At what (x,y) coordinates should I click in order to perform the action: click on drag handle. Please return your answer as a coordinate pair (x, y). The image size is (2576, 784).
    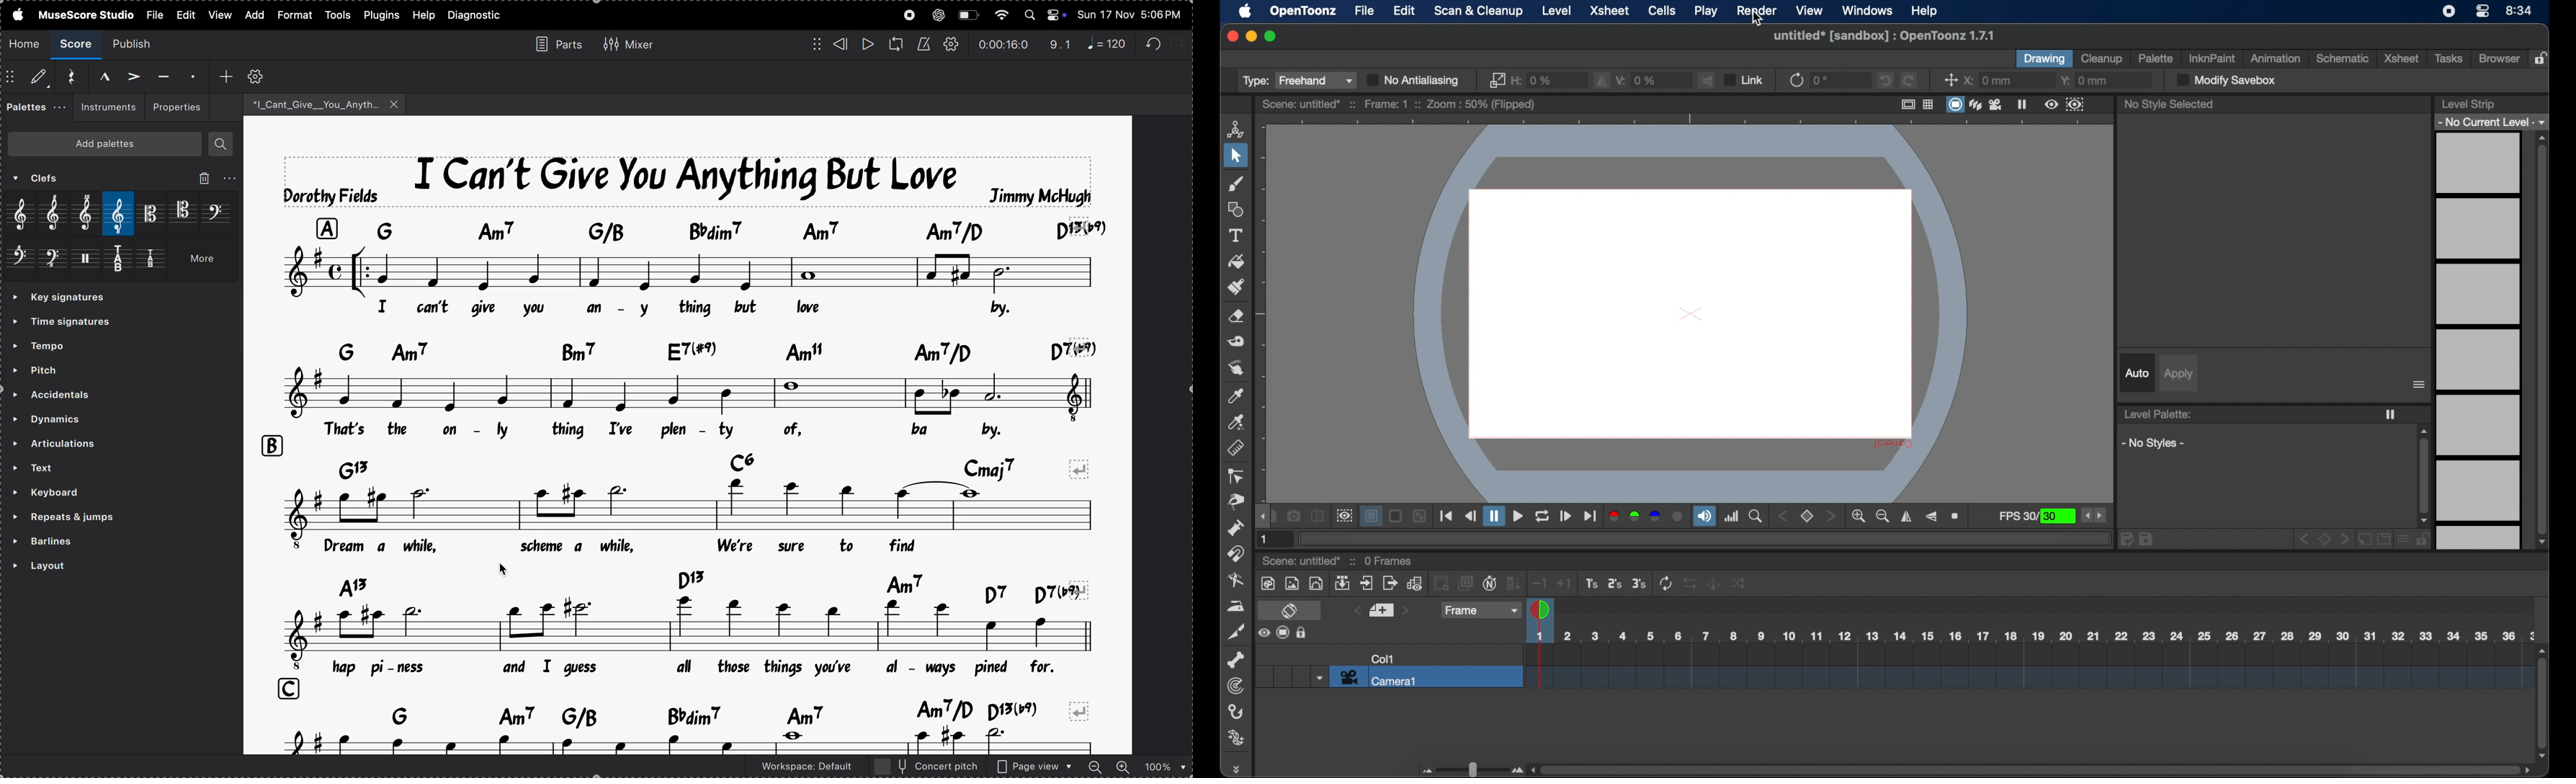
    Looking at the image, I should click on (1239, 769).